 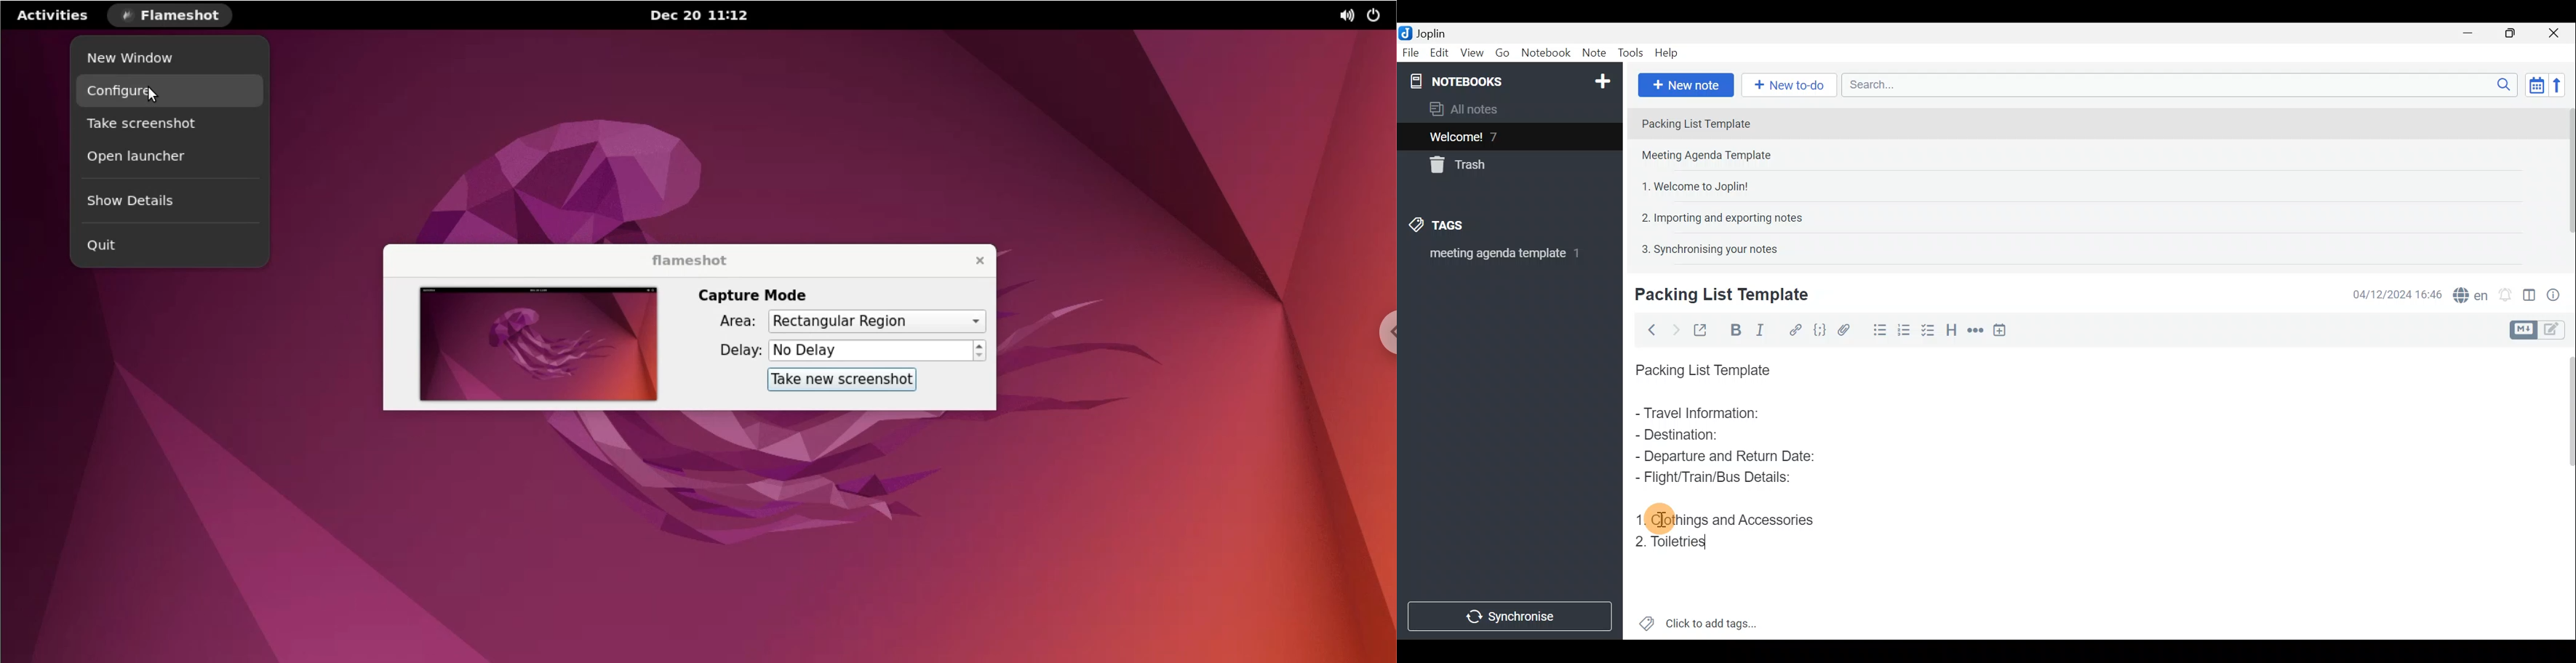 I want to click on Toggle editor layout, so click(x=2529, y=291).